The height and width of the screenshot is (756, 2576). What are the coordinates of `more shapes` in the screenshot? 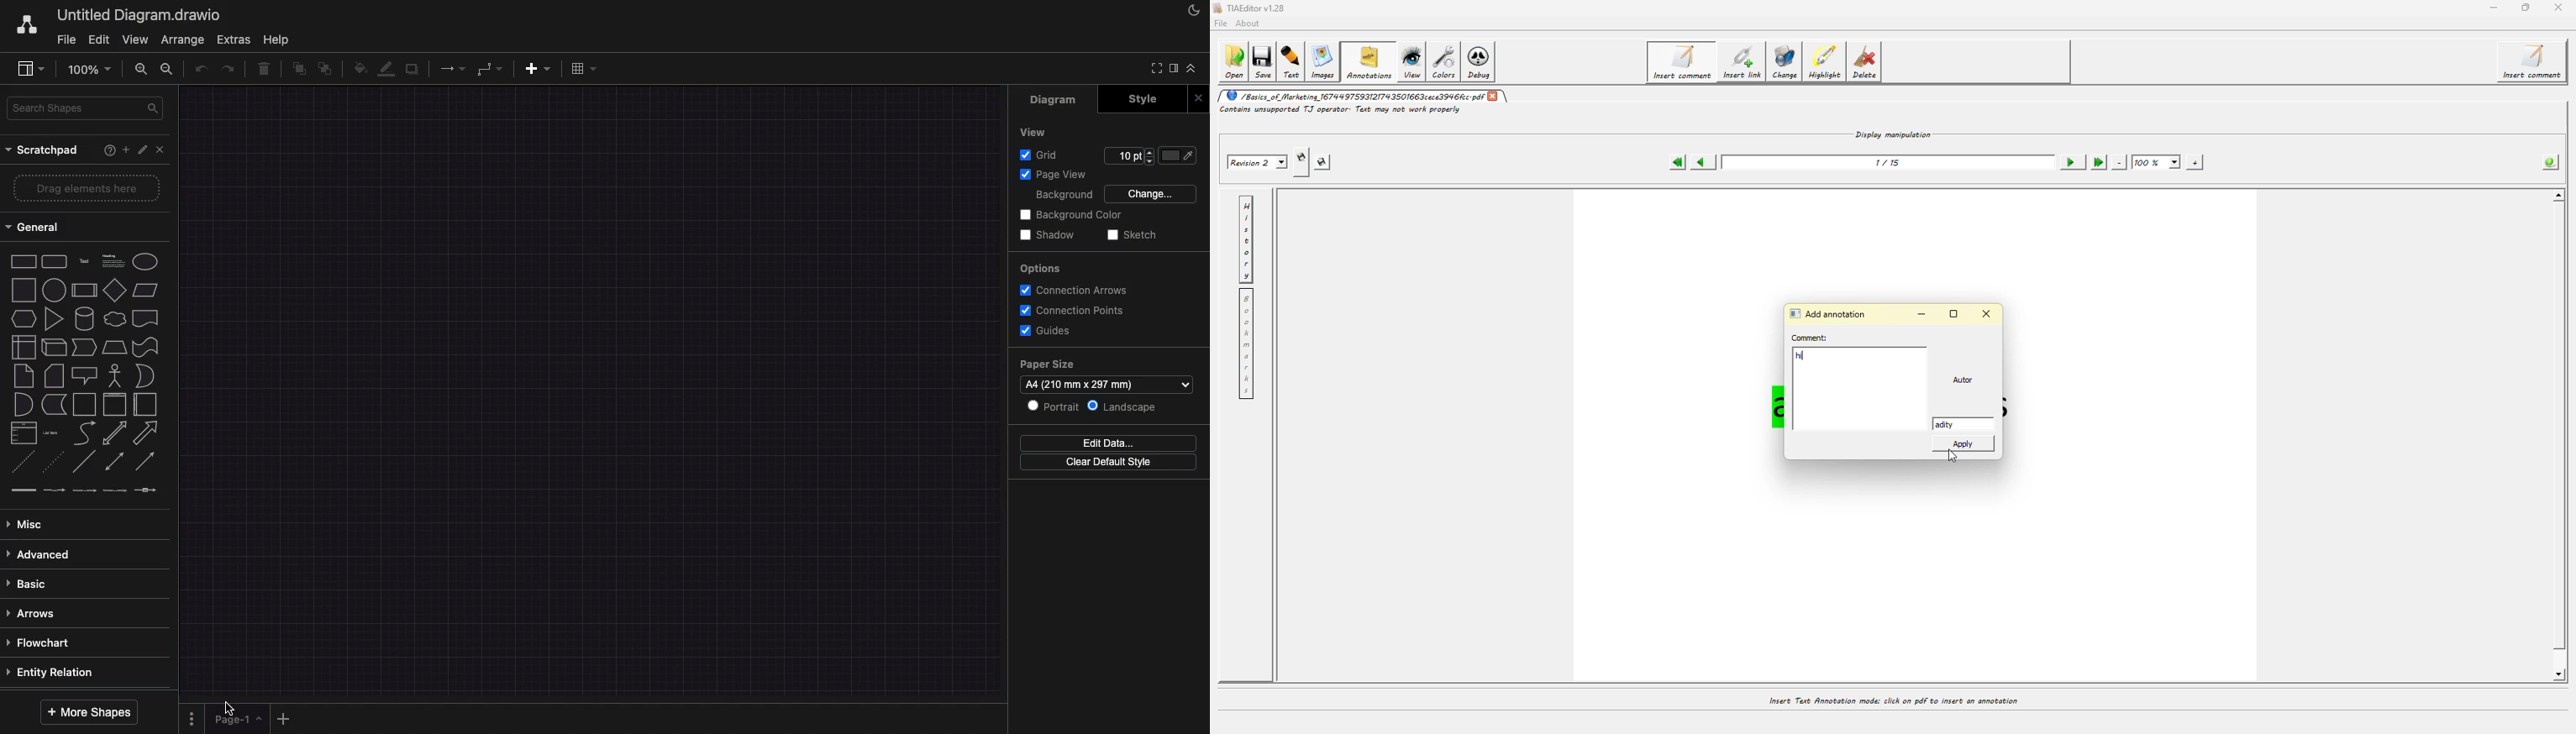 It's located at (87, 713).